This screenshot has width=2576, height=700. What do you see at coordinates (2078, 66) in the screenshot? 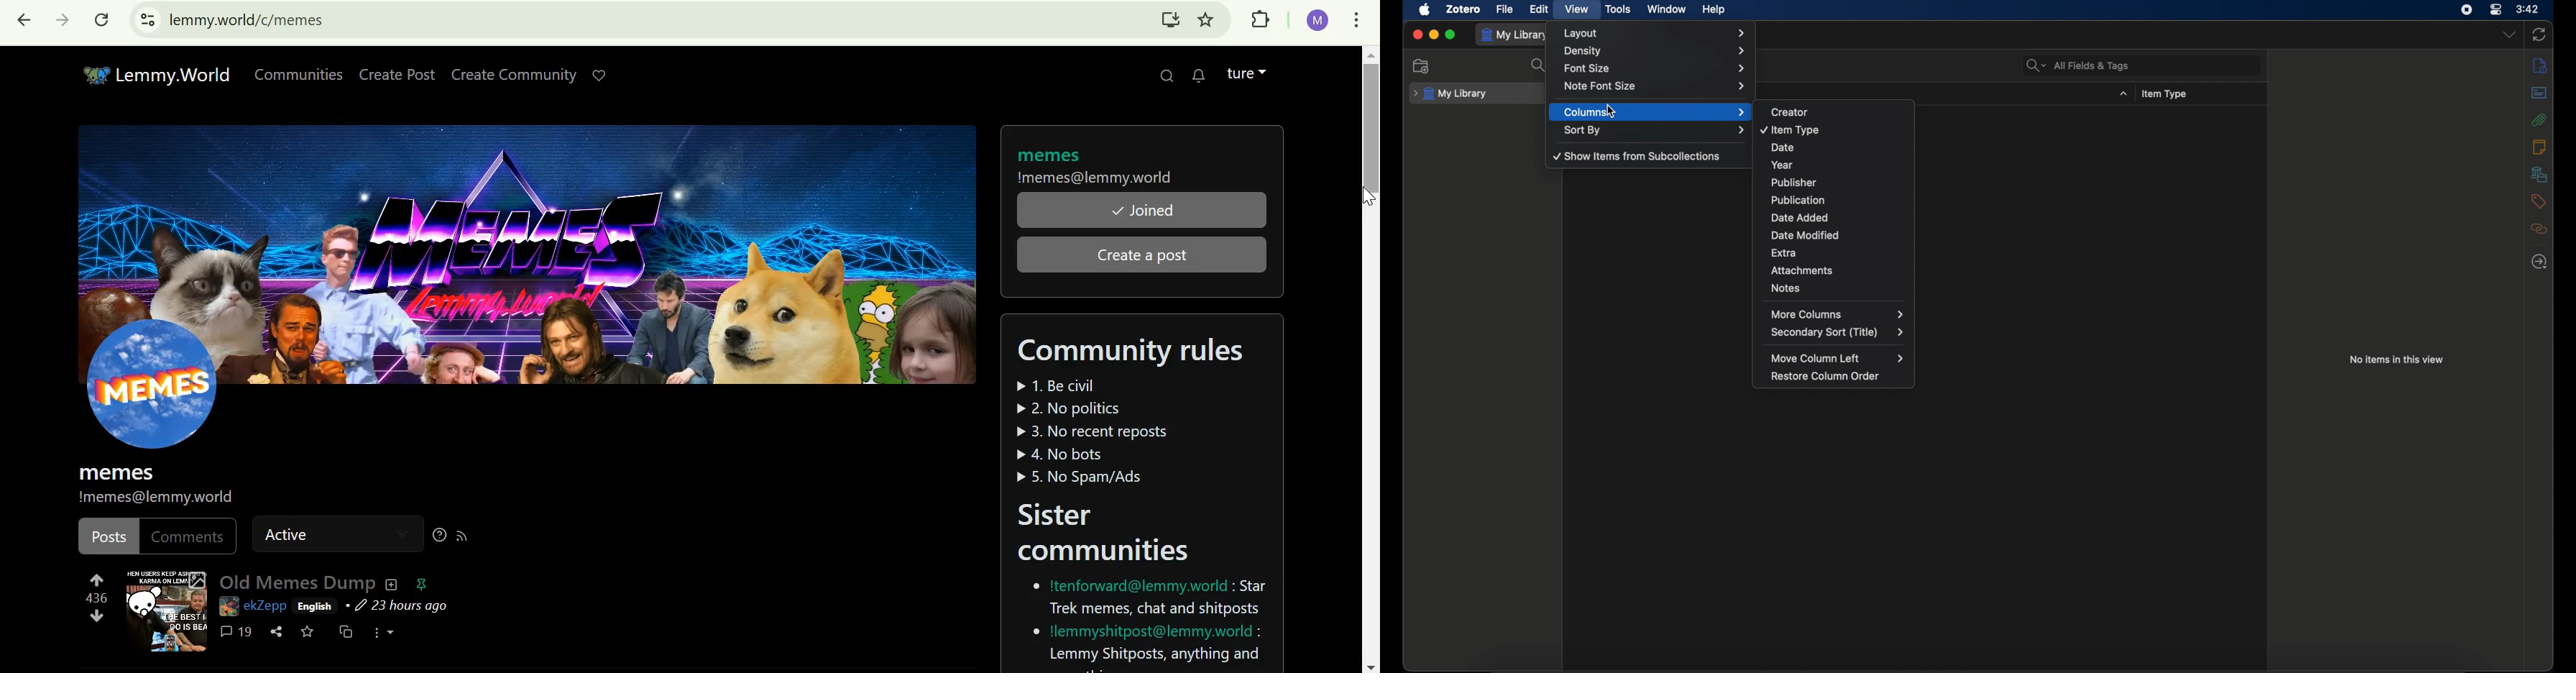
I see `search bar` at bounding box center [2078, 66].